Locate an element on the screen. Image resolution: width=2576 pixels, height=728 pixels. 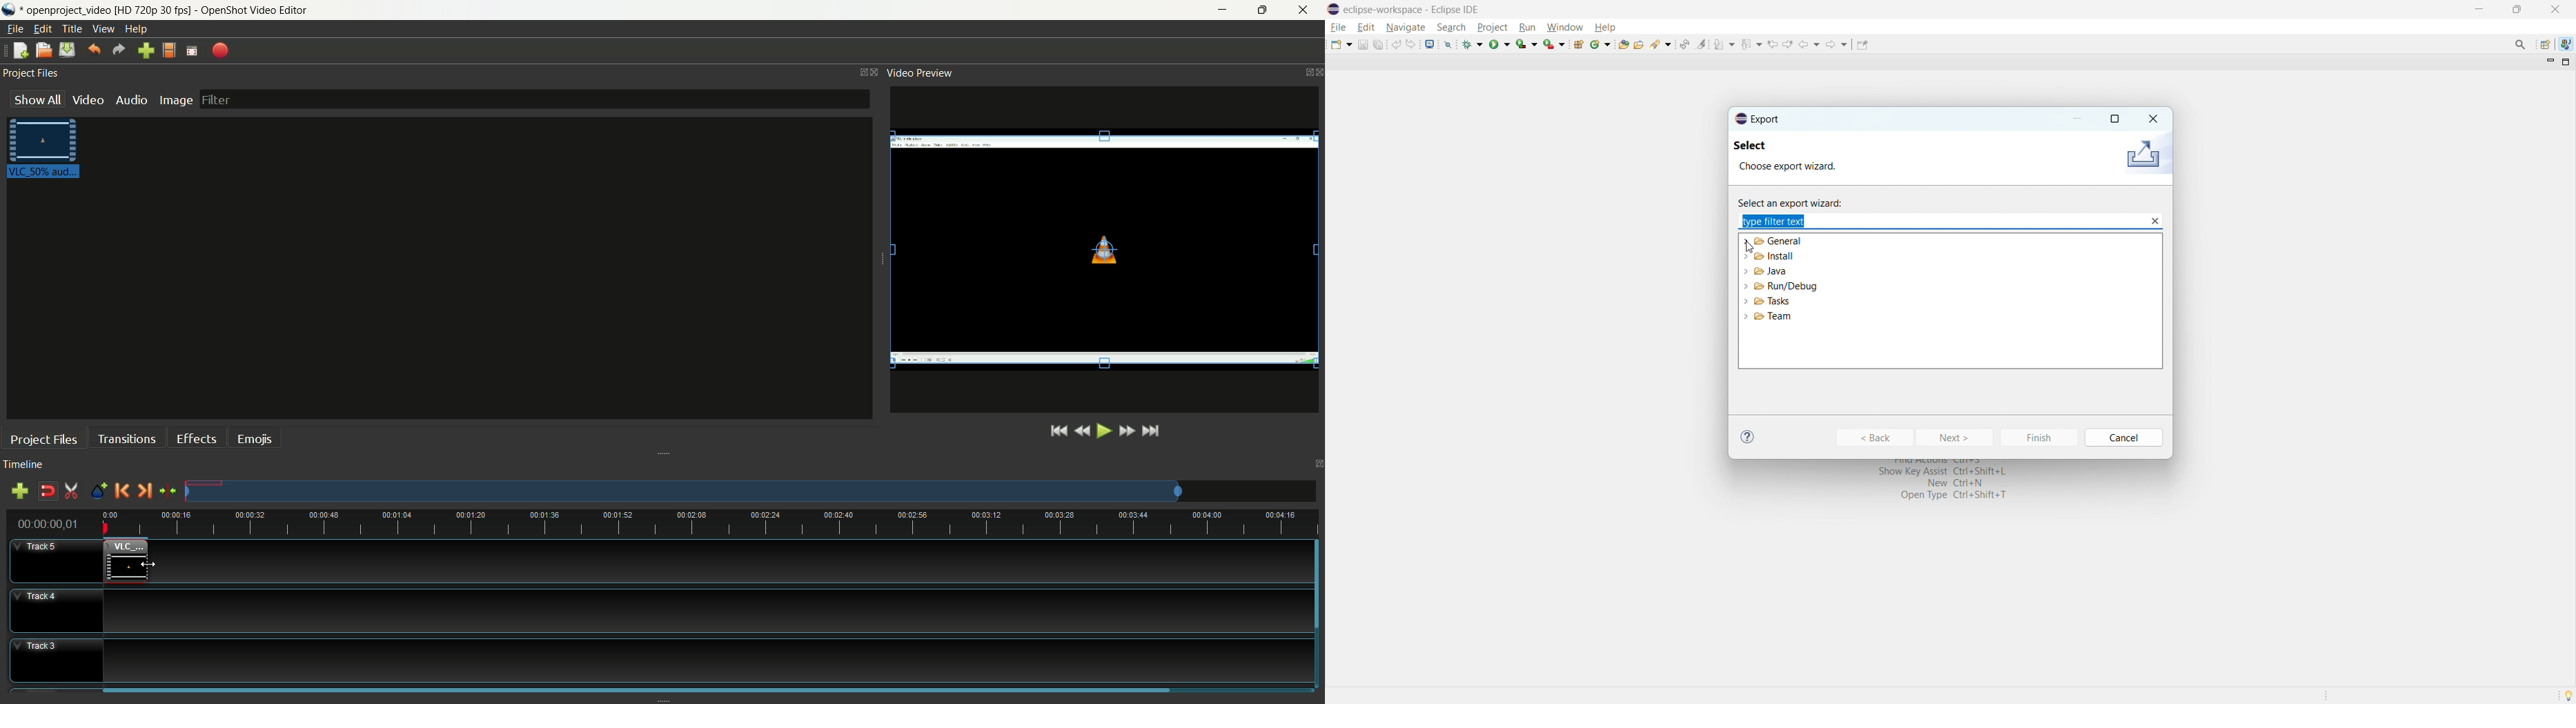
video clip is located at coordinates (1105, 251).